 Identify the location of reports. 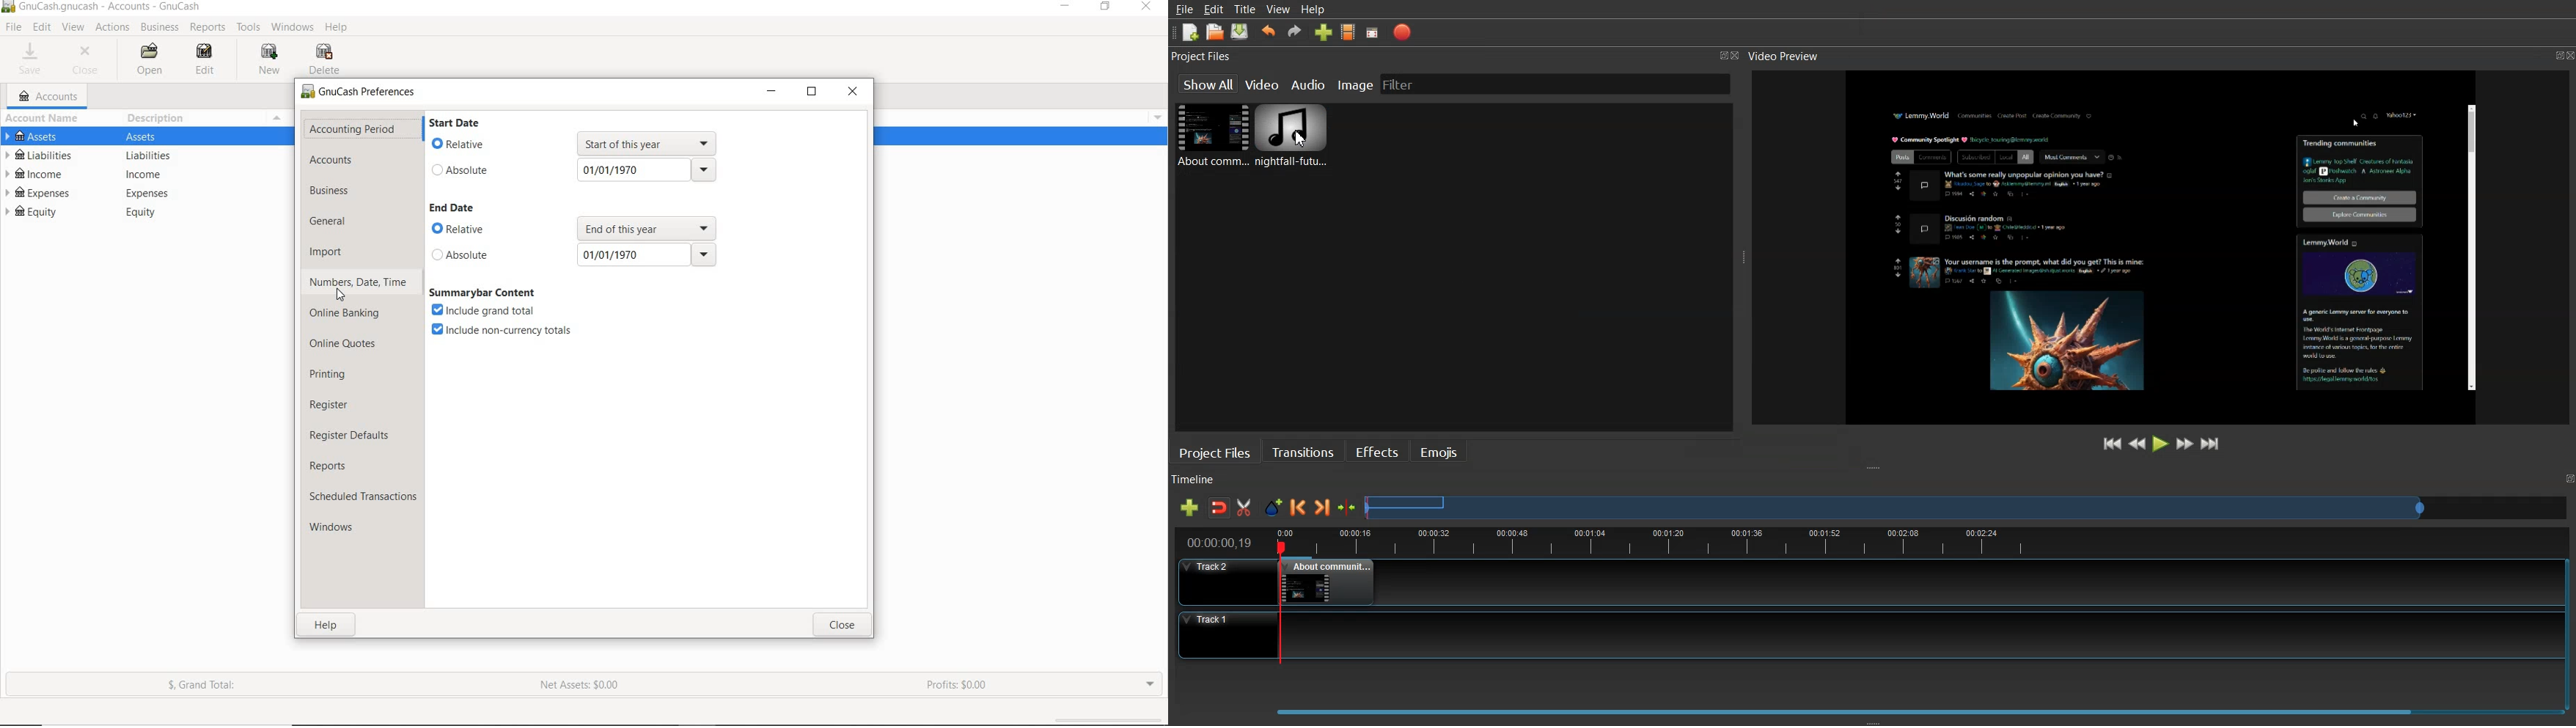
(344, 466).